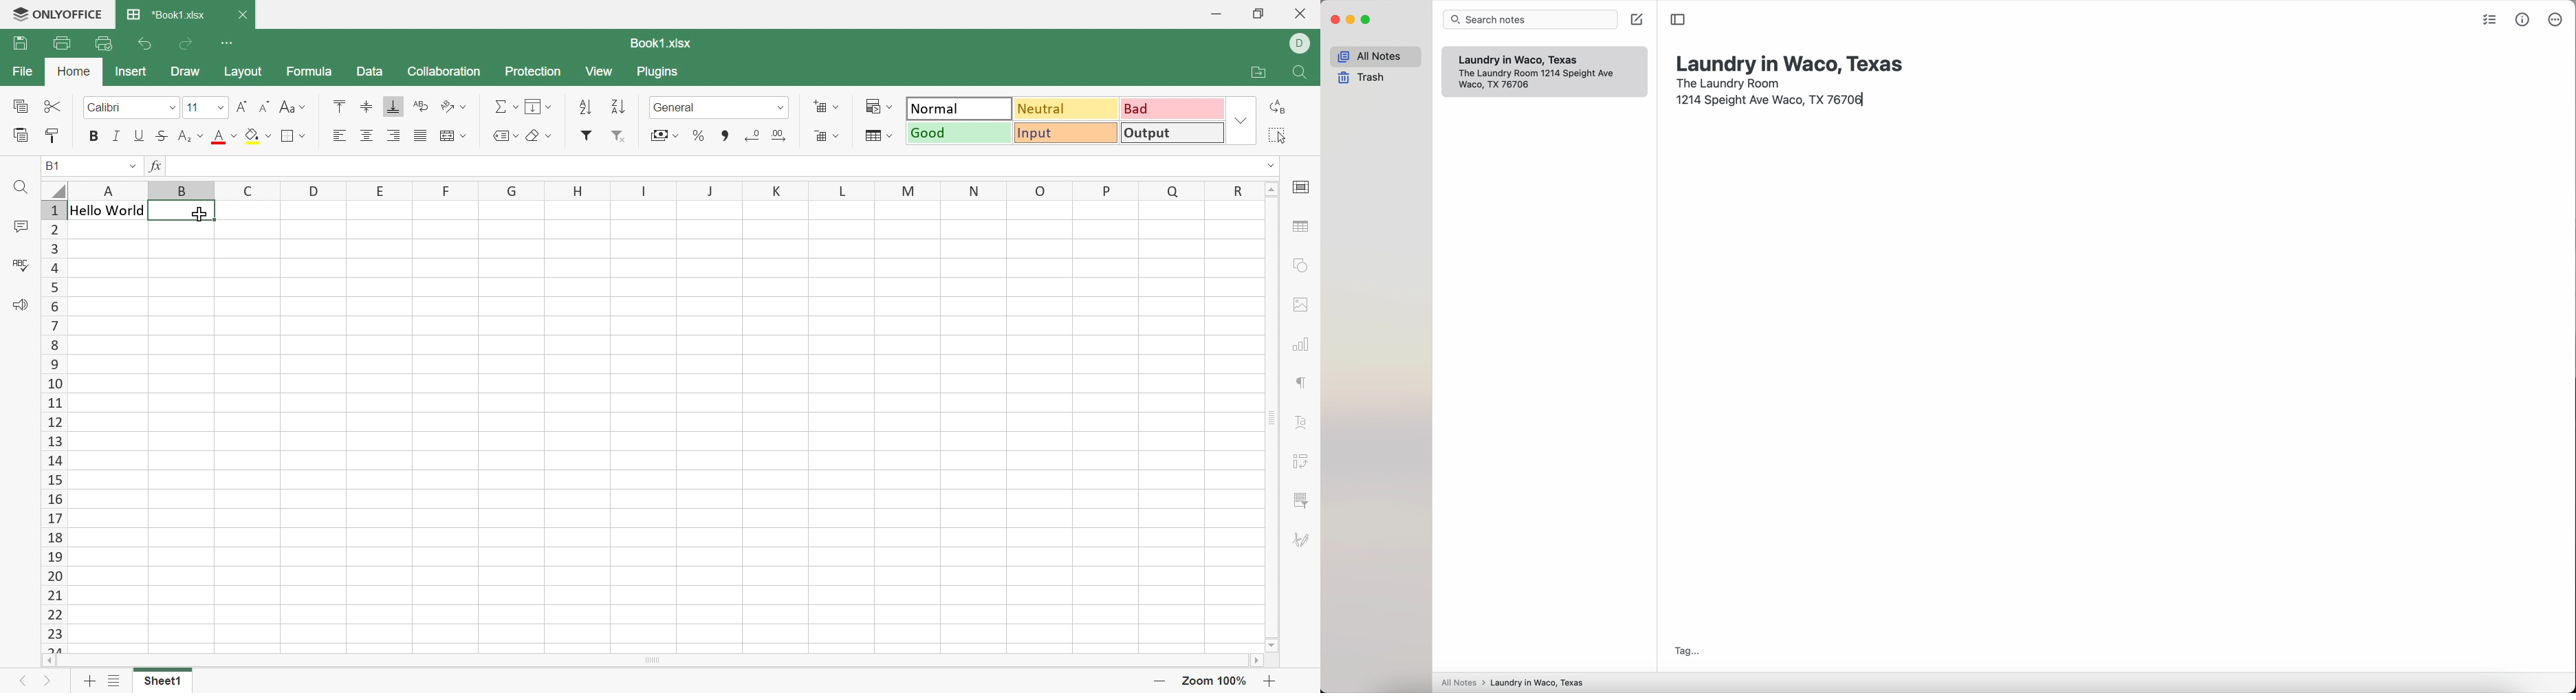 This screenshot has width=2576, height=700. Describe the element at coordinates (341, 134) in the screenshot. I see `Align left` at that location.